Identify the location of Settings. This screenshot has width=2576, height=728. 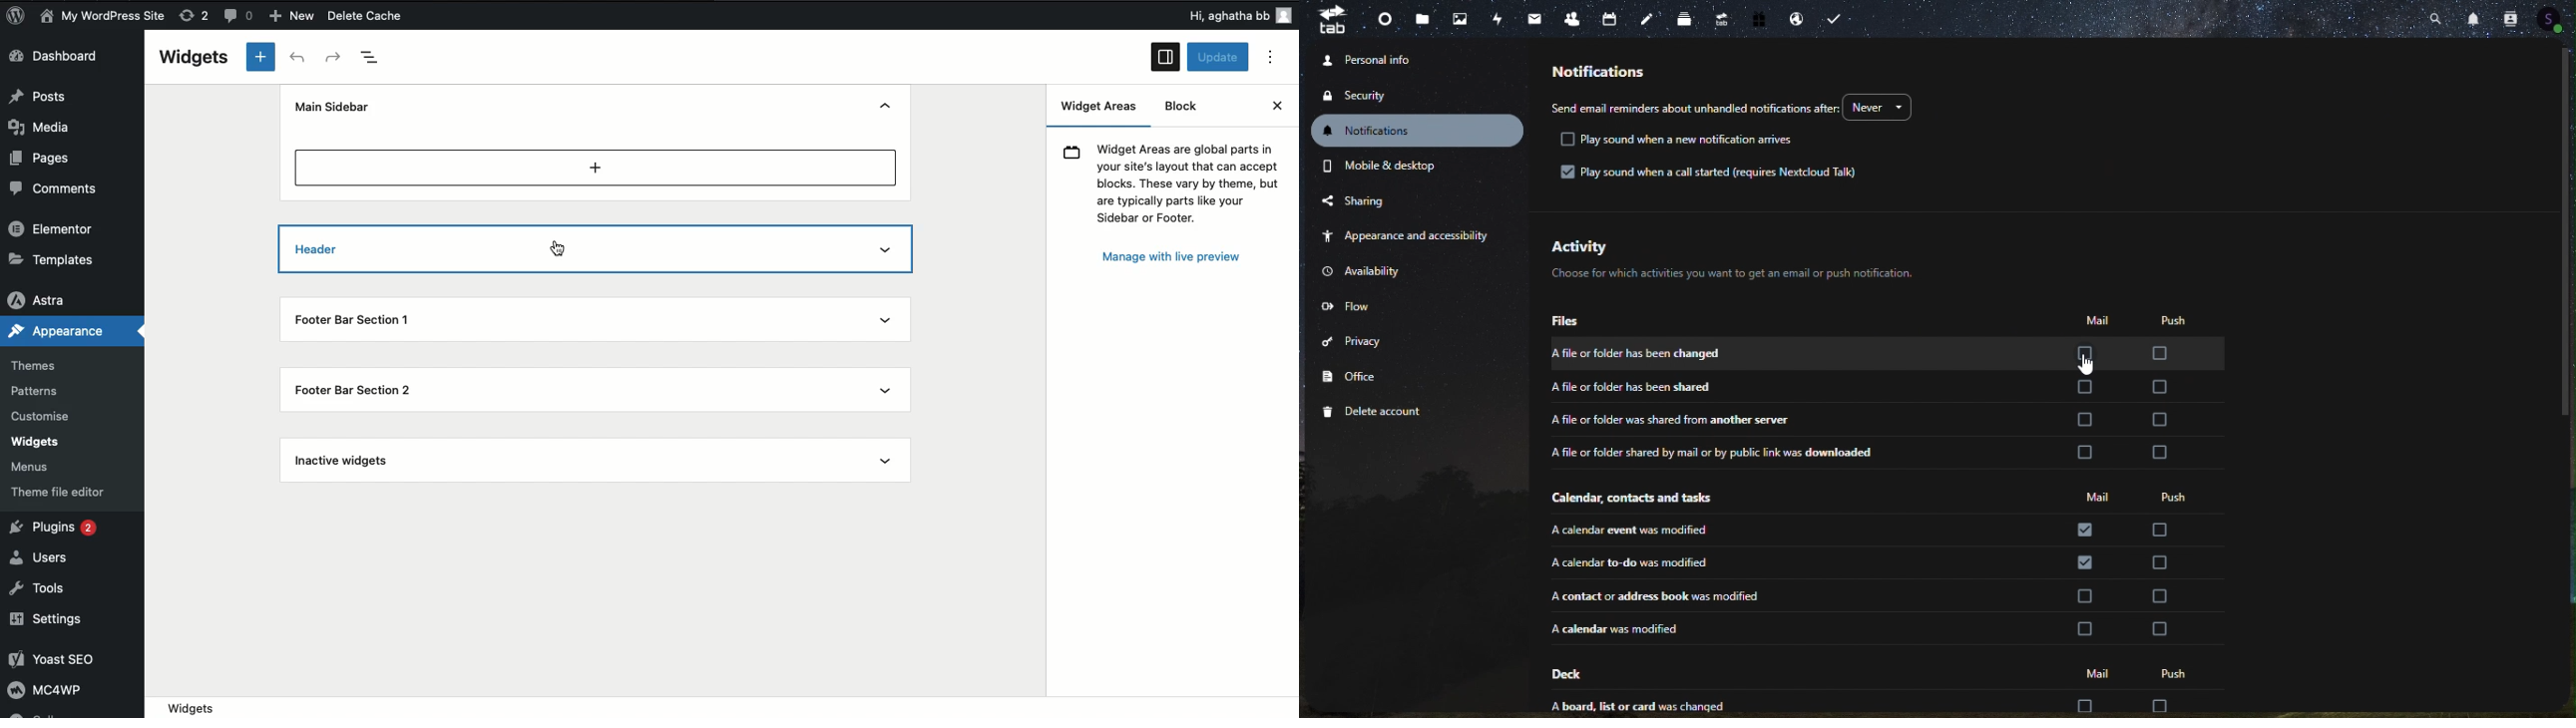
(56, 619).